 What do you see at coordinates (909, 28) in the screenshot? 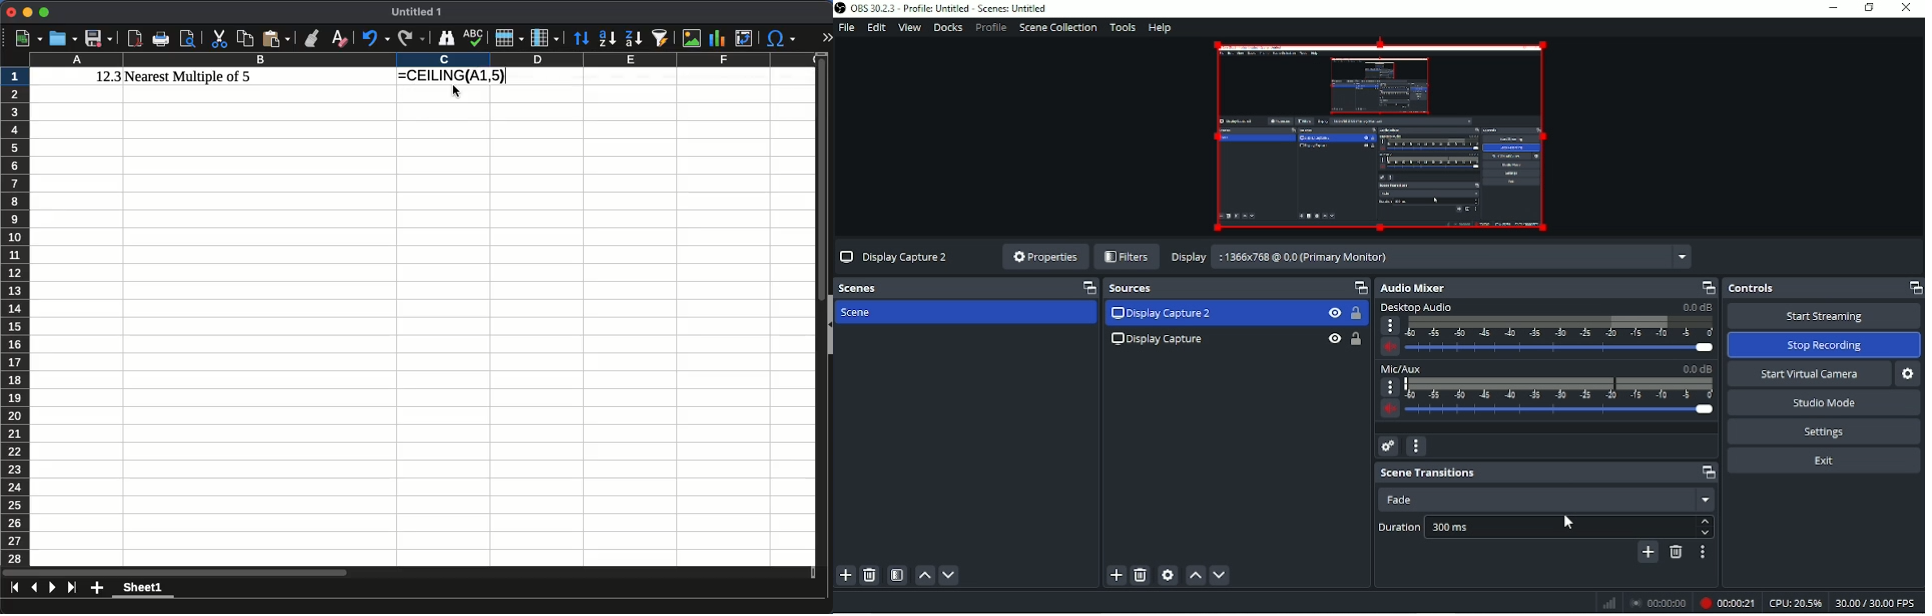
I see `View` at bounding box center [909, 28].